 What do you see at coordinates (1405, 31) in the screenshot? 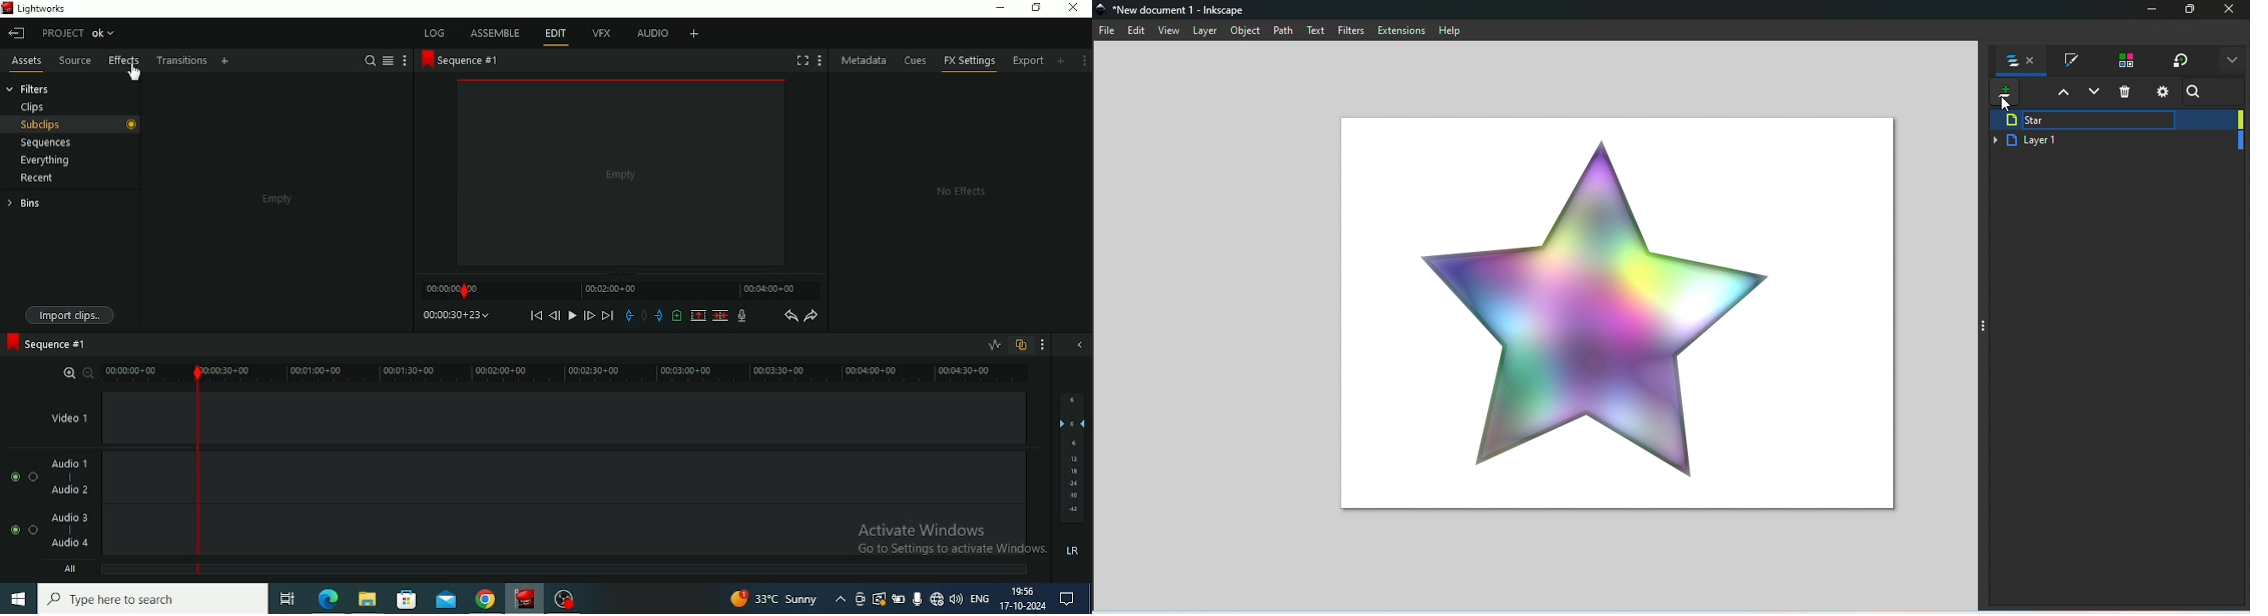
I see `Extensions` at bounding box center [1405, 31].